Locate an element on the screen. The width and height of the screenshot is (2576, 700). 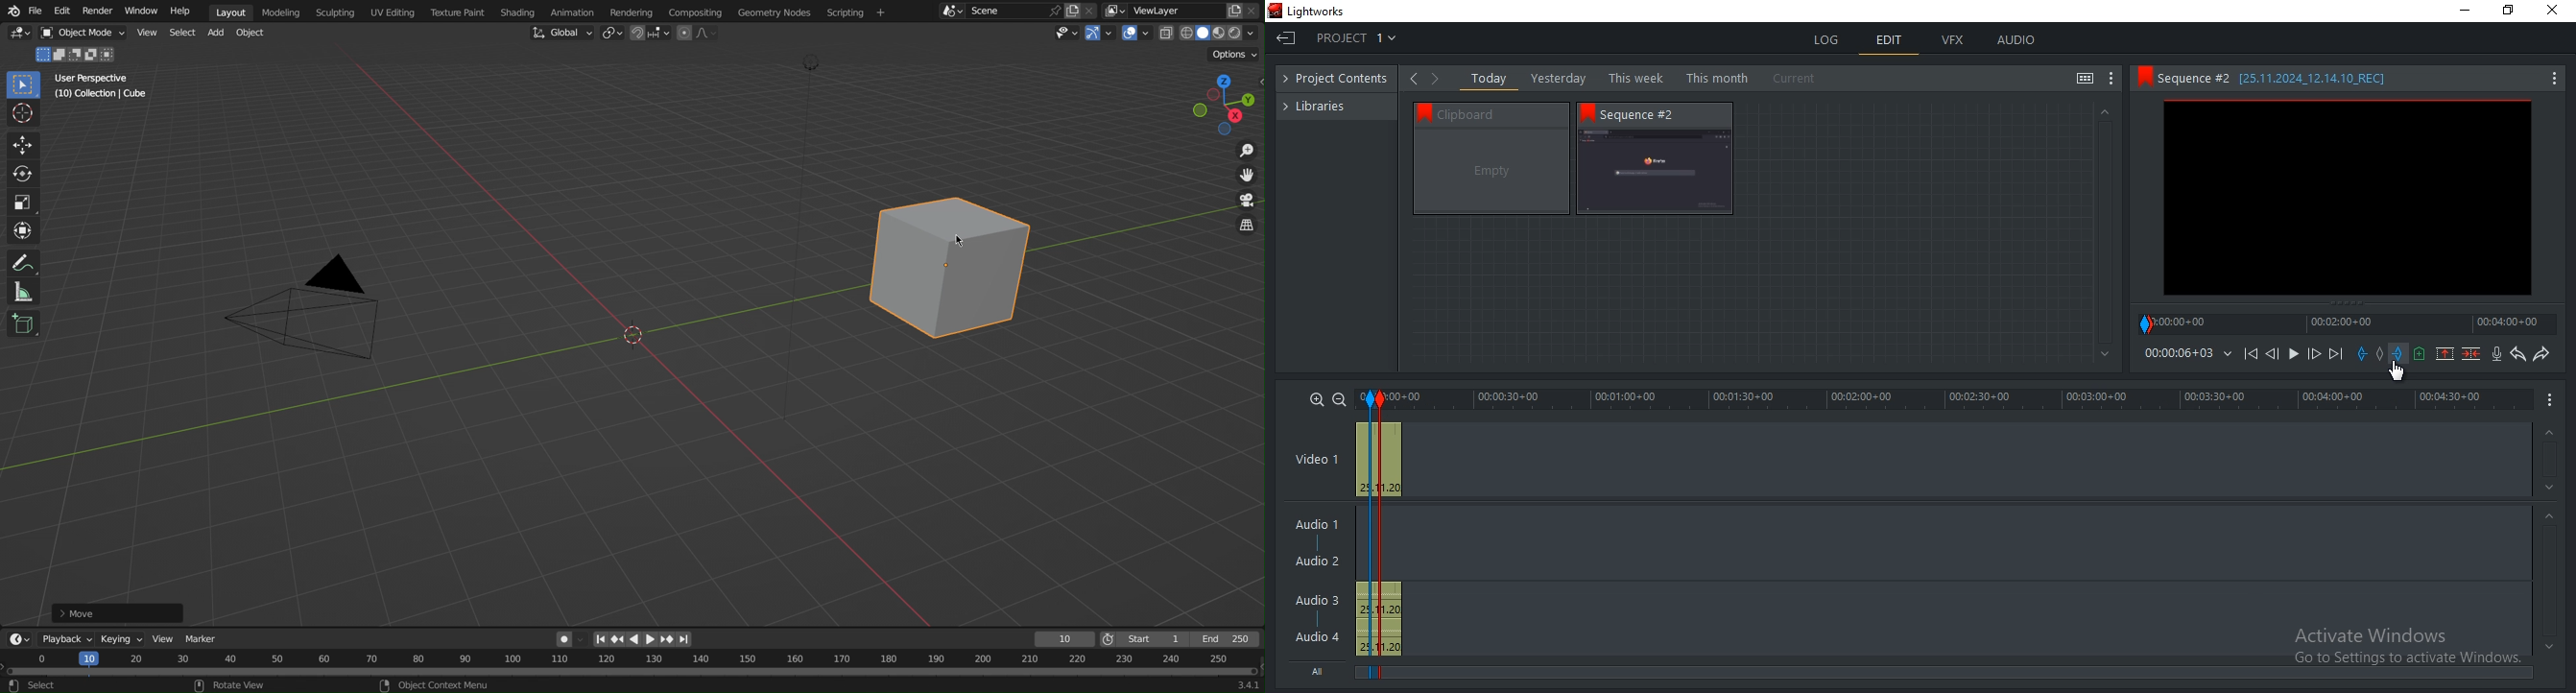
Navigate right options is located at coordinates (1439, 79).